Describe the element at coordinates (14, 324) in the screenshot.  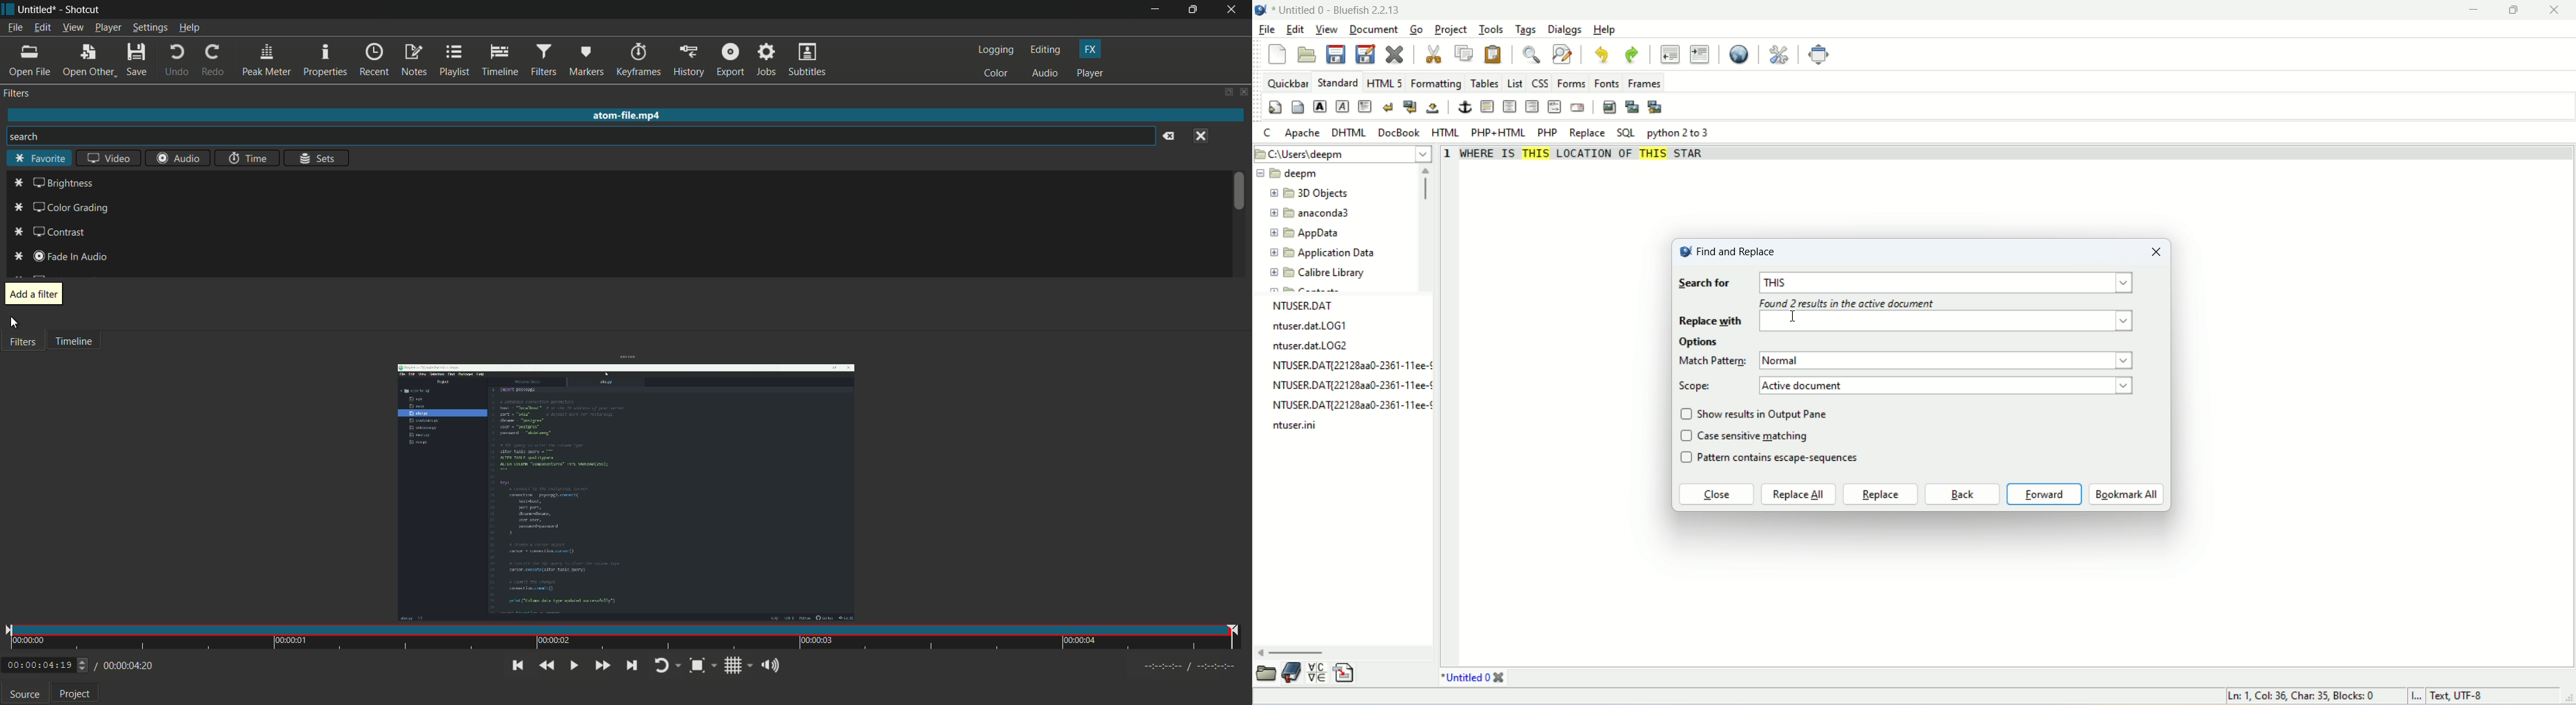
I see `cursor` at that location.